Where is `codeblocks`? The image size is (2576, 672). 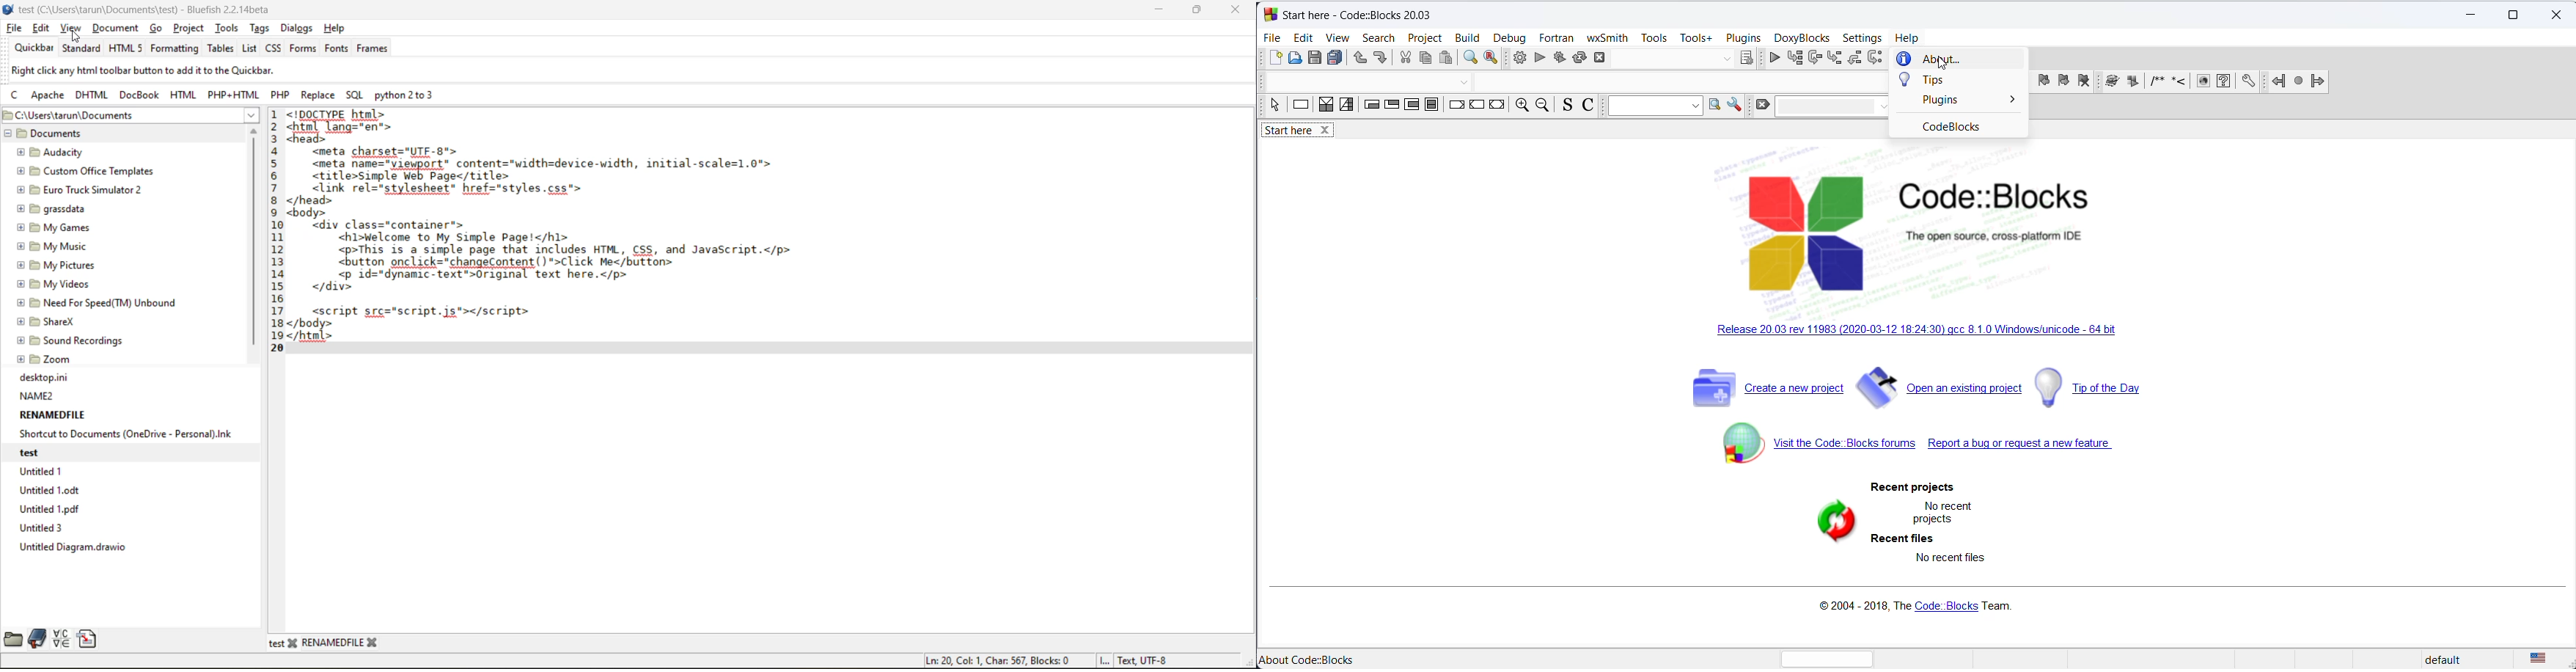 codeblocks is located at coordinates (1962, 127).